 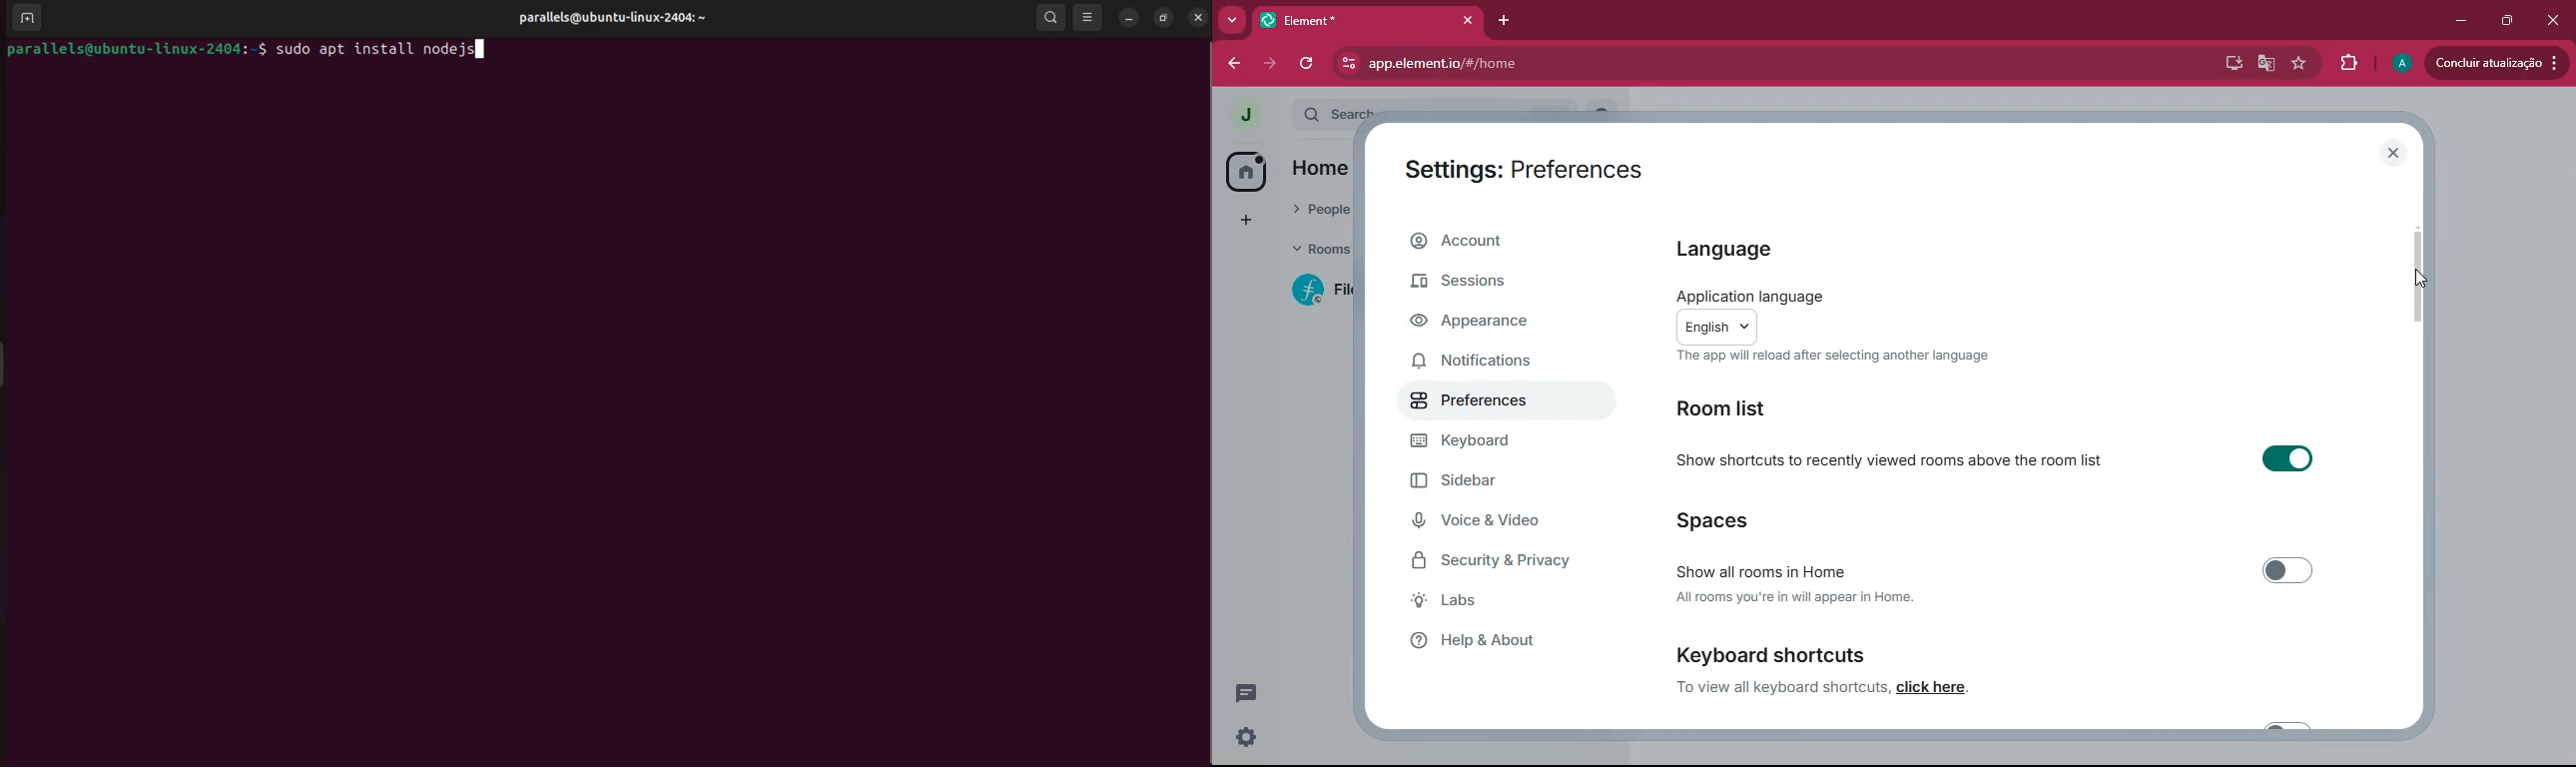 What do you see at coordinates (2506, 22) in the screenshot?
I see `maximize` at bounding box center [2506, 22].